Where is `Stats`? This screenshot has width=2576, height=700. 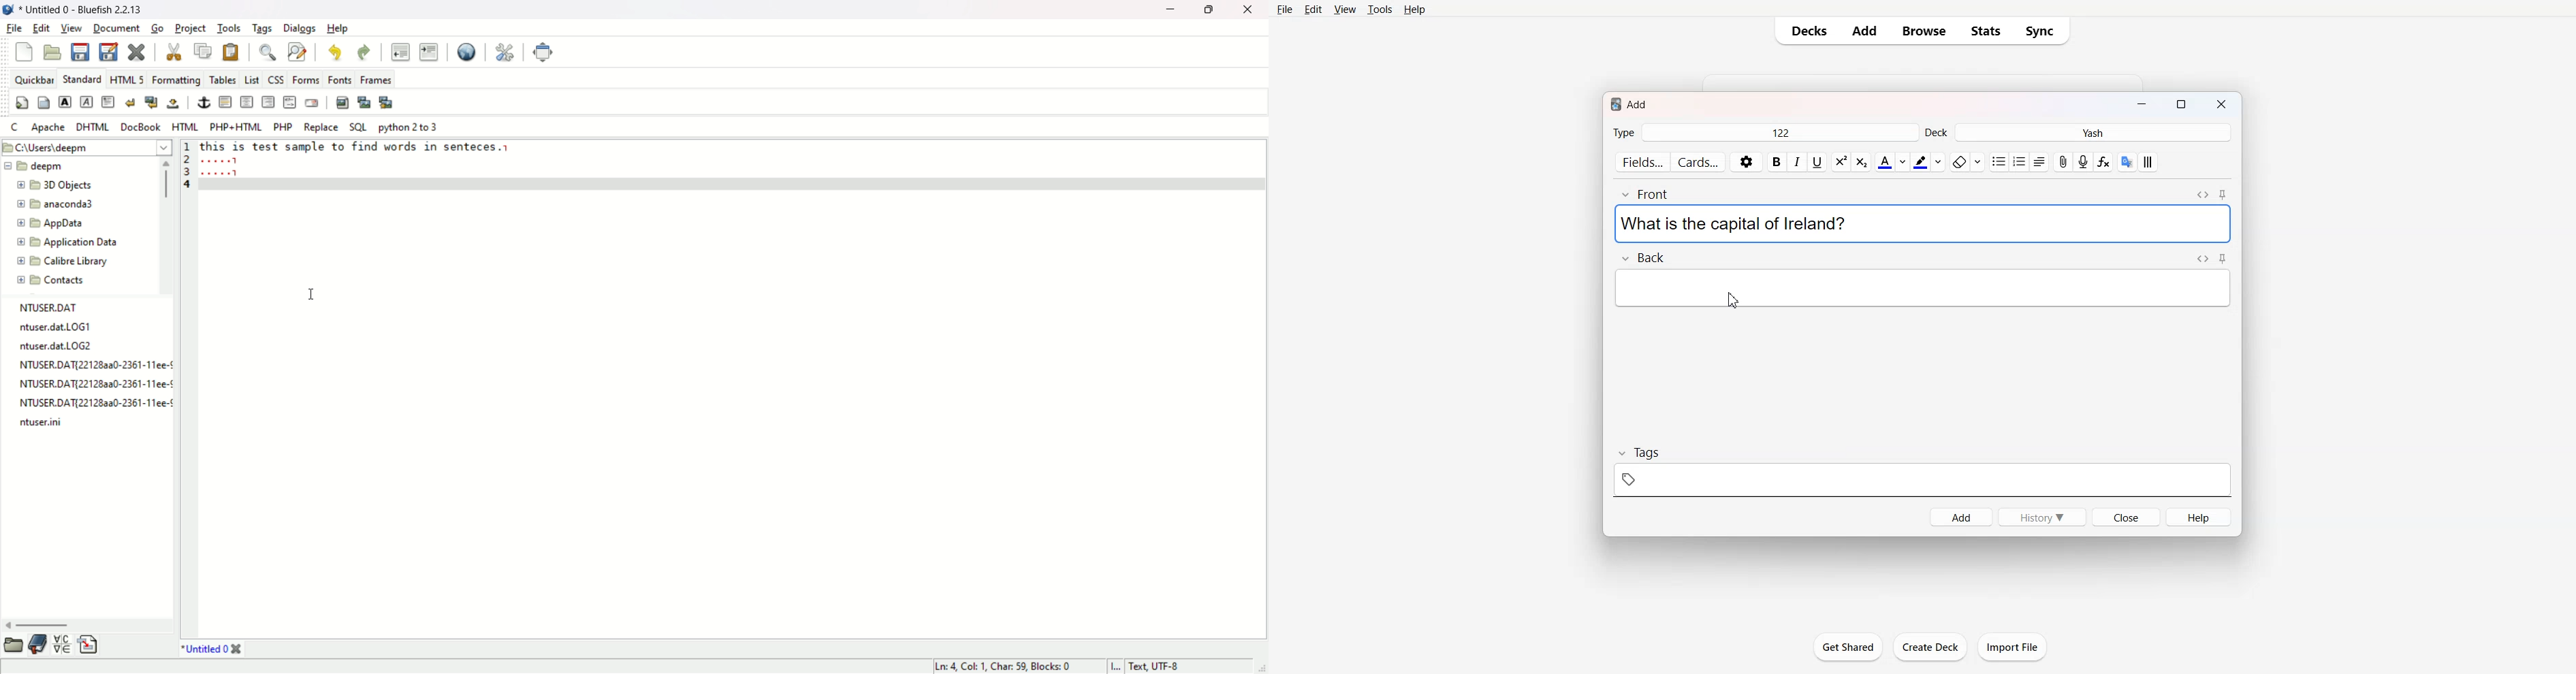
Stats is located at coordinates (1986, 31).